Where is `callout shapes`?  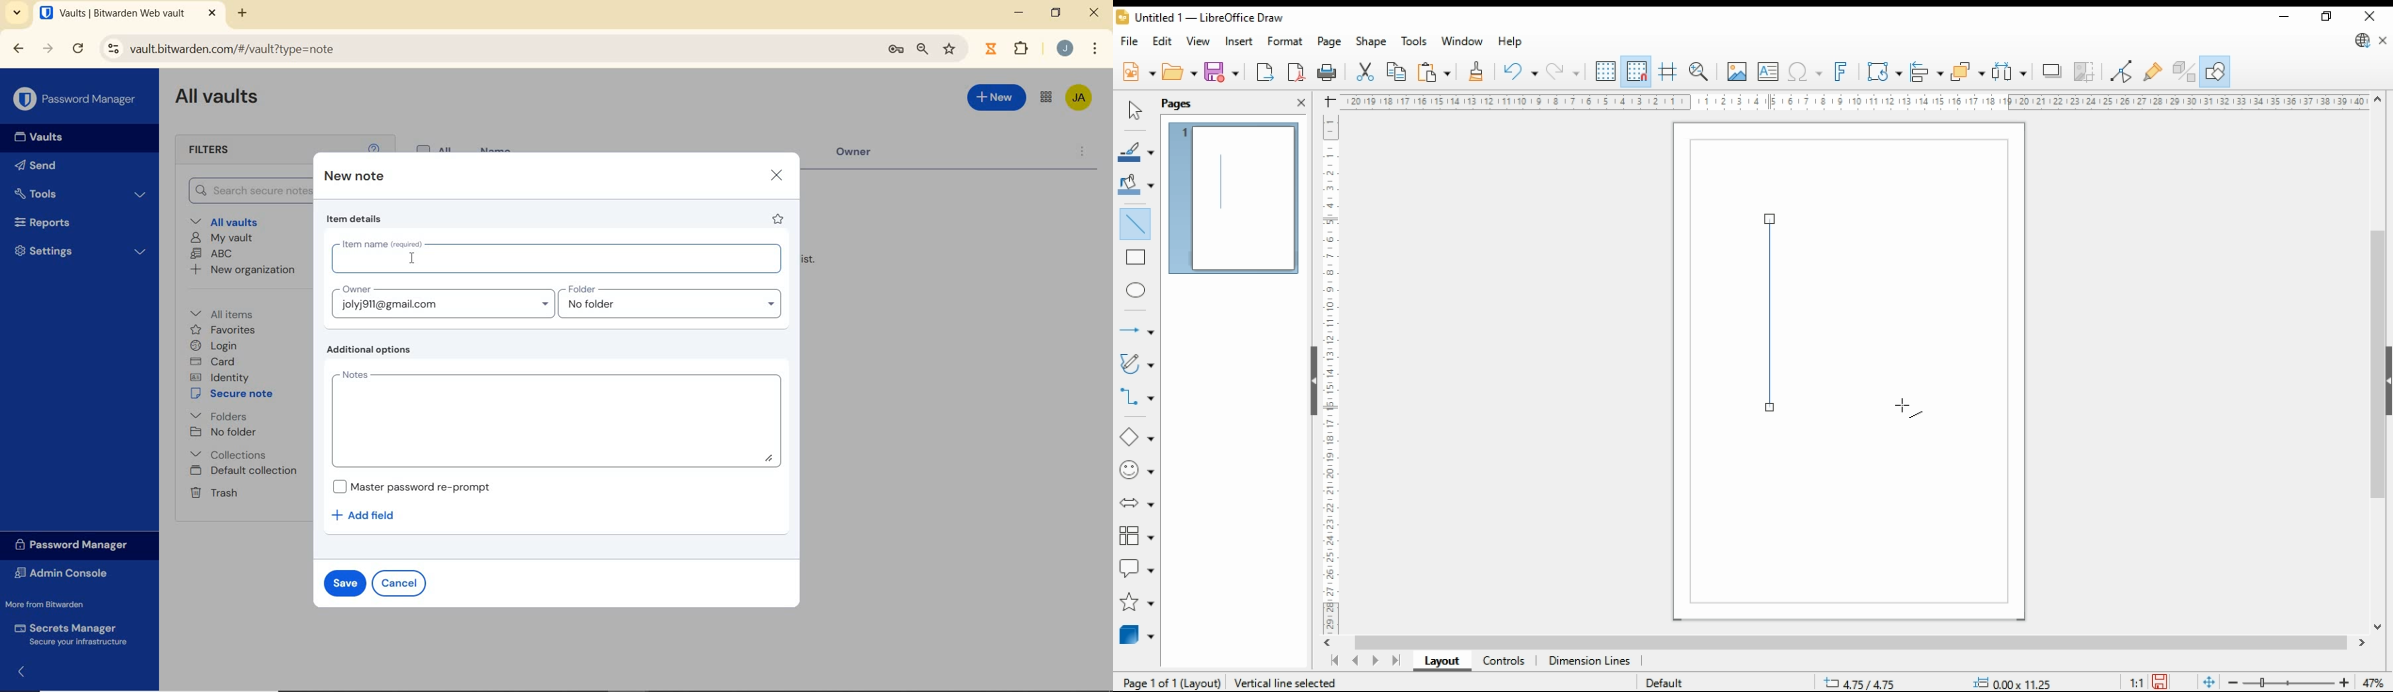 callout shapes is located at coordinates (1137, 568).